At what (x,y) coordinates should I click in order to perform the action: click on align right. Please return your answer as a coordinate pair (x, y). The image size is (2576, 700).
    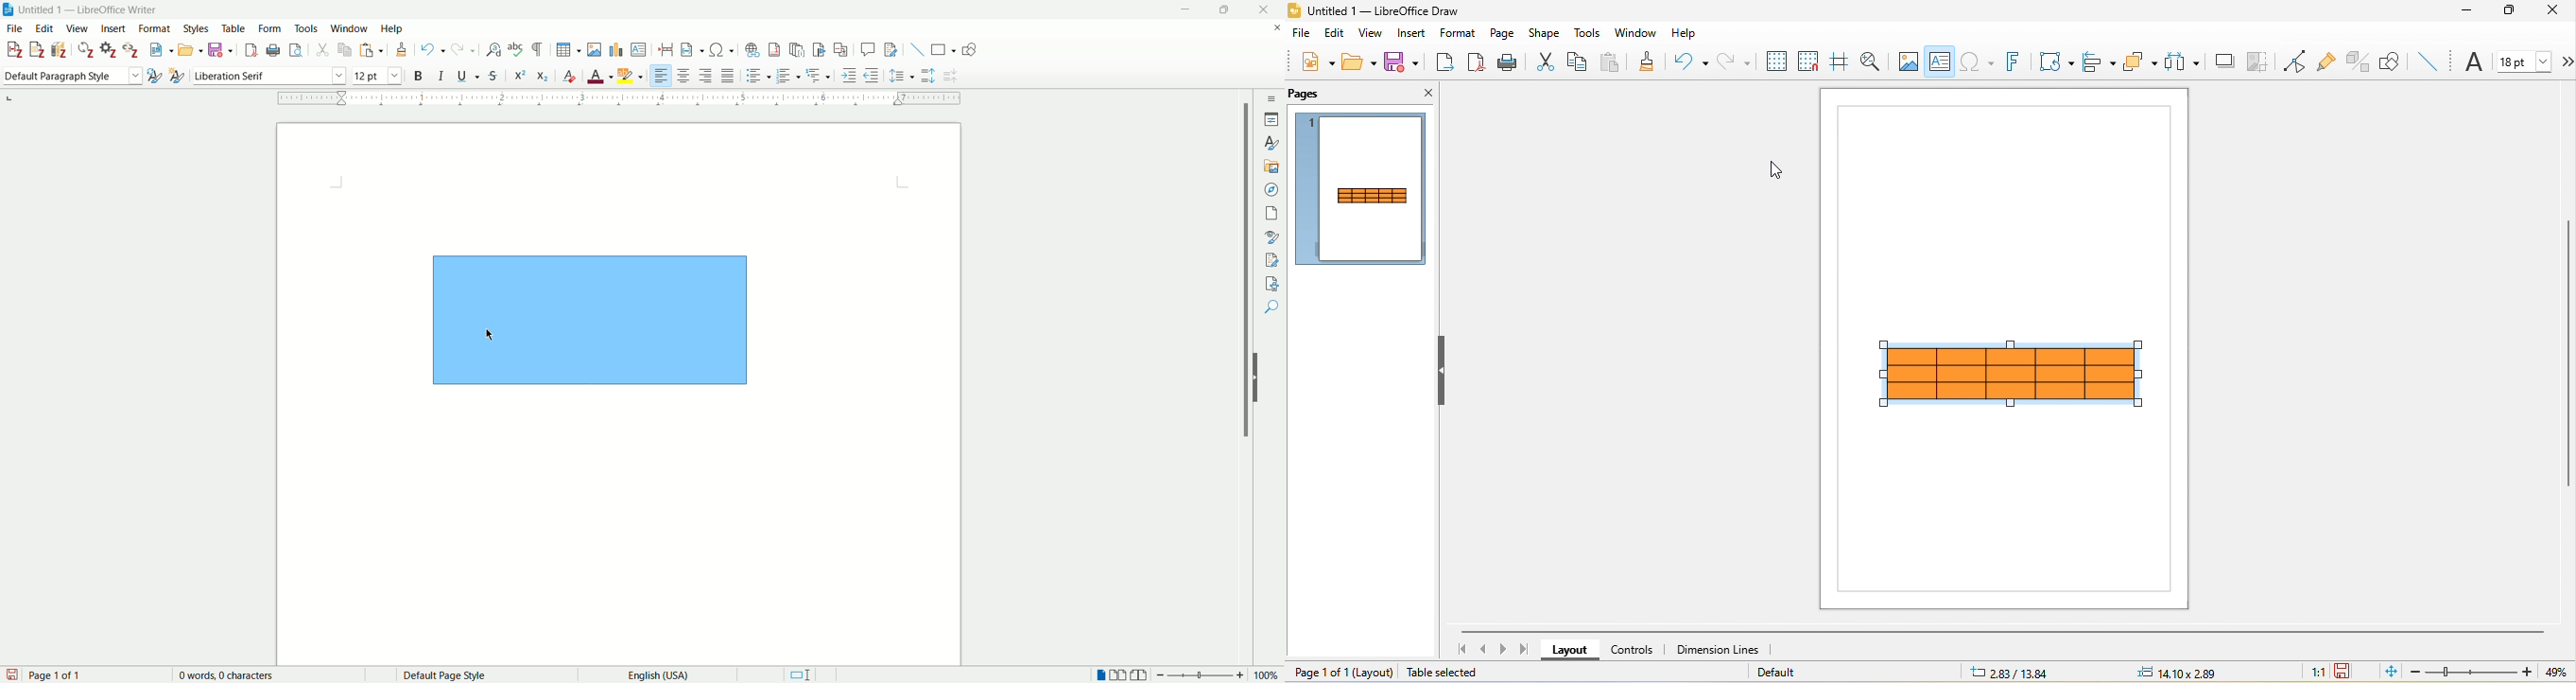
    Looking at the image, I should click on (661, 75).